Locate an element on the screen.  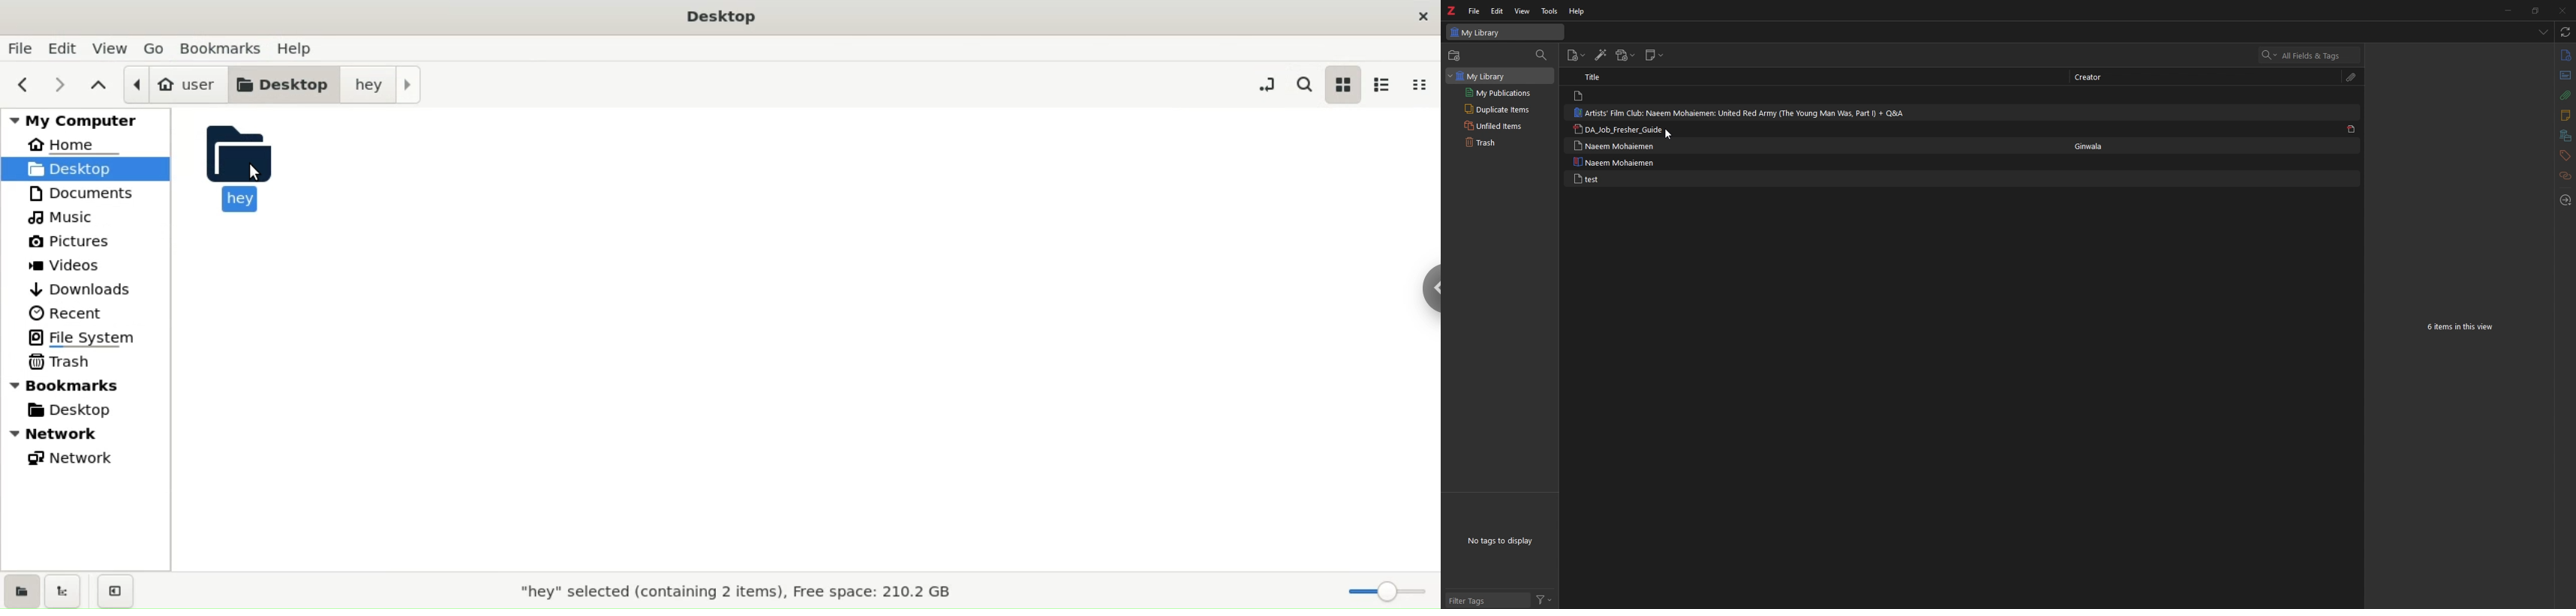
related is located at coordinates (2565, 176).